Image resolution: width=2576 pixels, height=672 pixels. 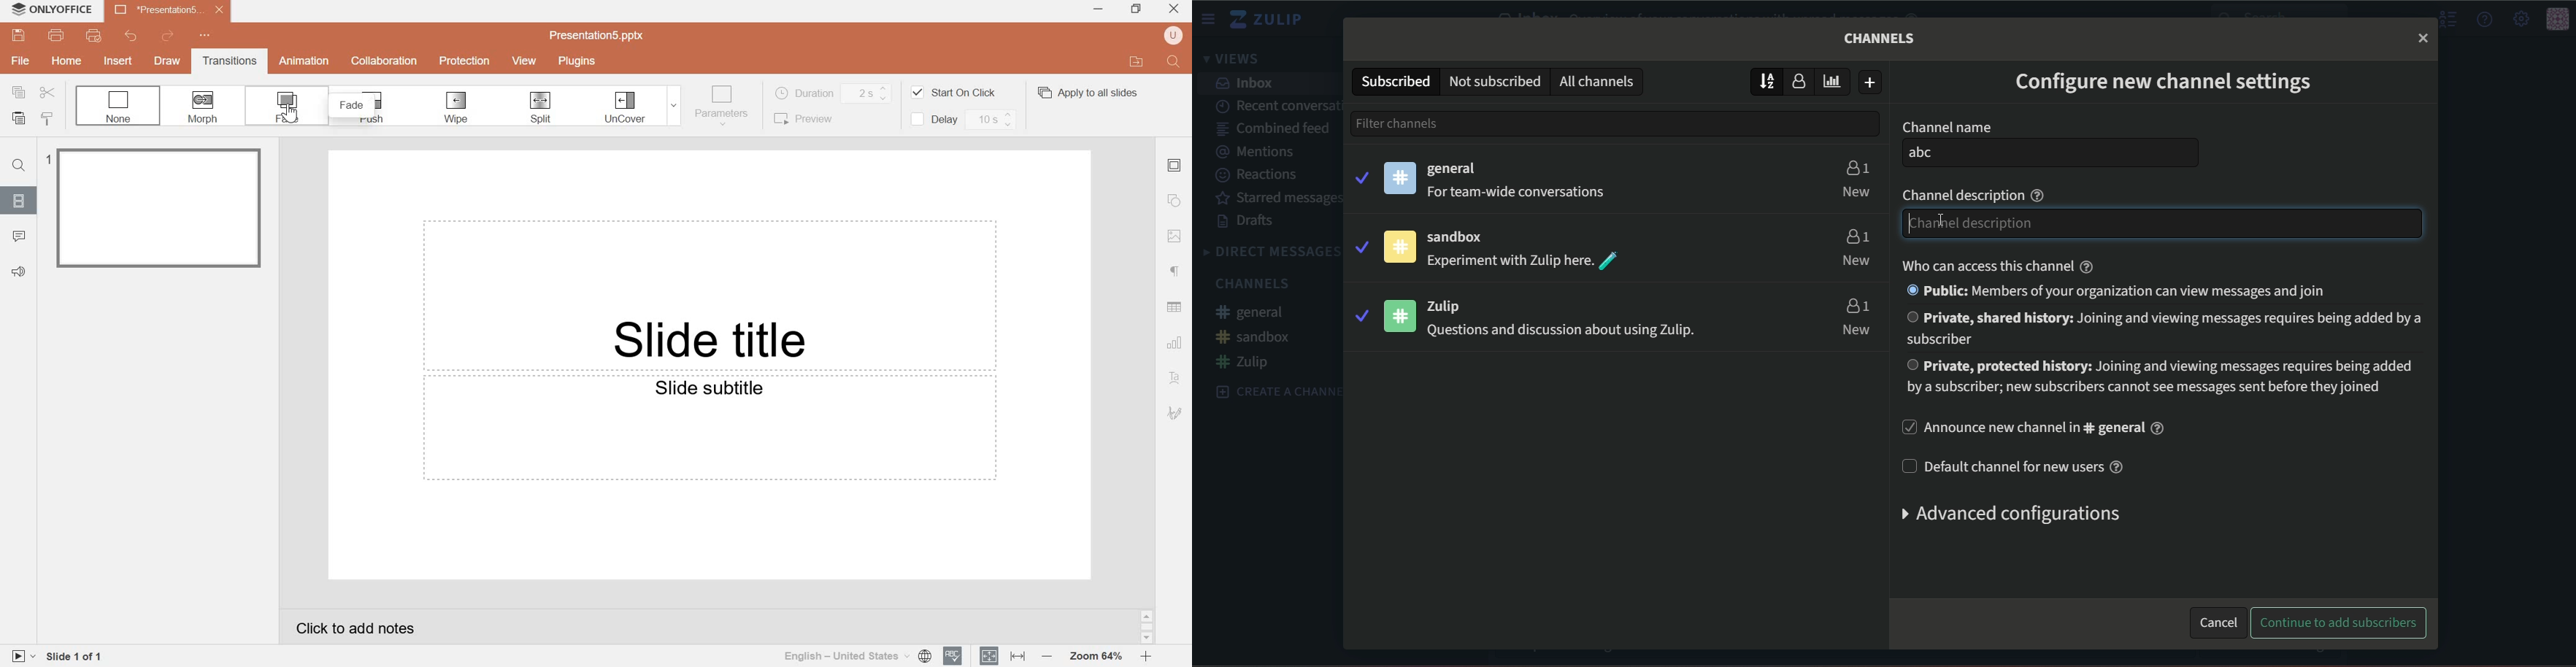 I want to click on direct messages, so click(x=1270, y=252).